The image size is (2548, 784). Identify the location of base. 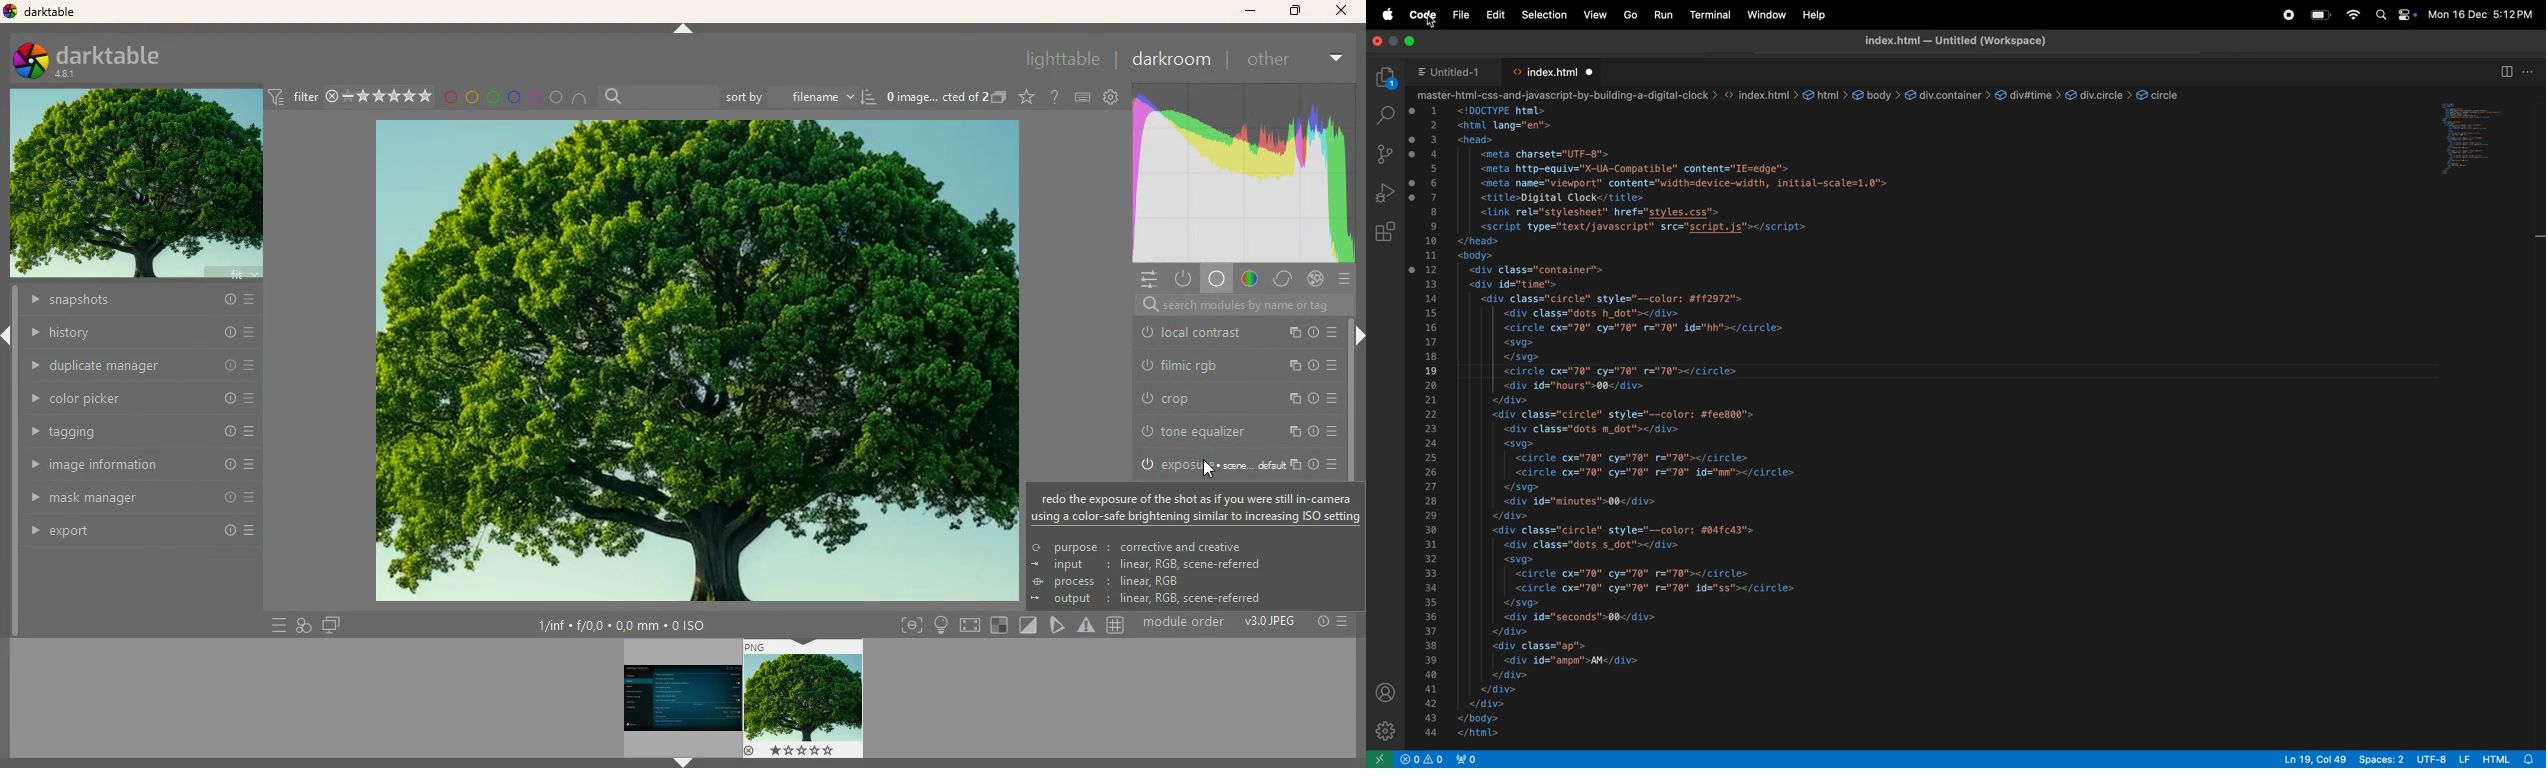
(1218, 280).